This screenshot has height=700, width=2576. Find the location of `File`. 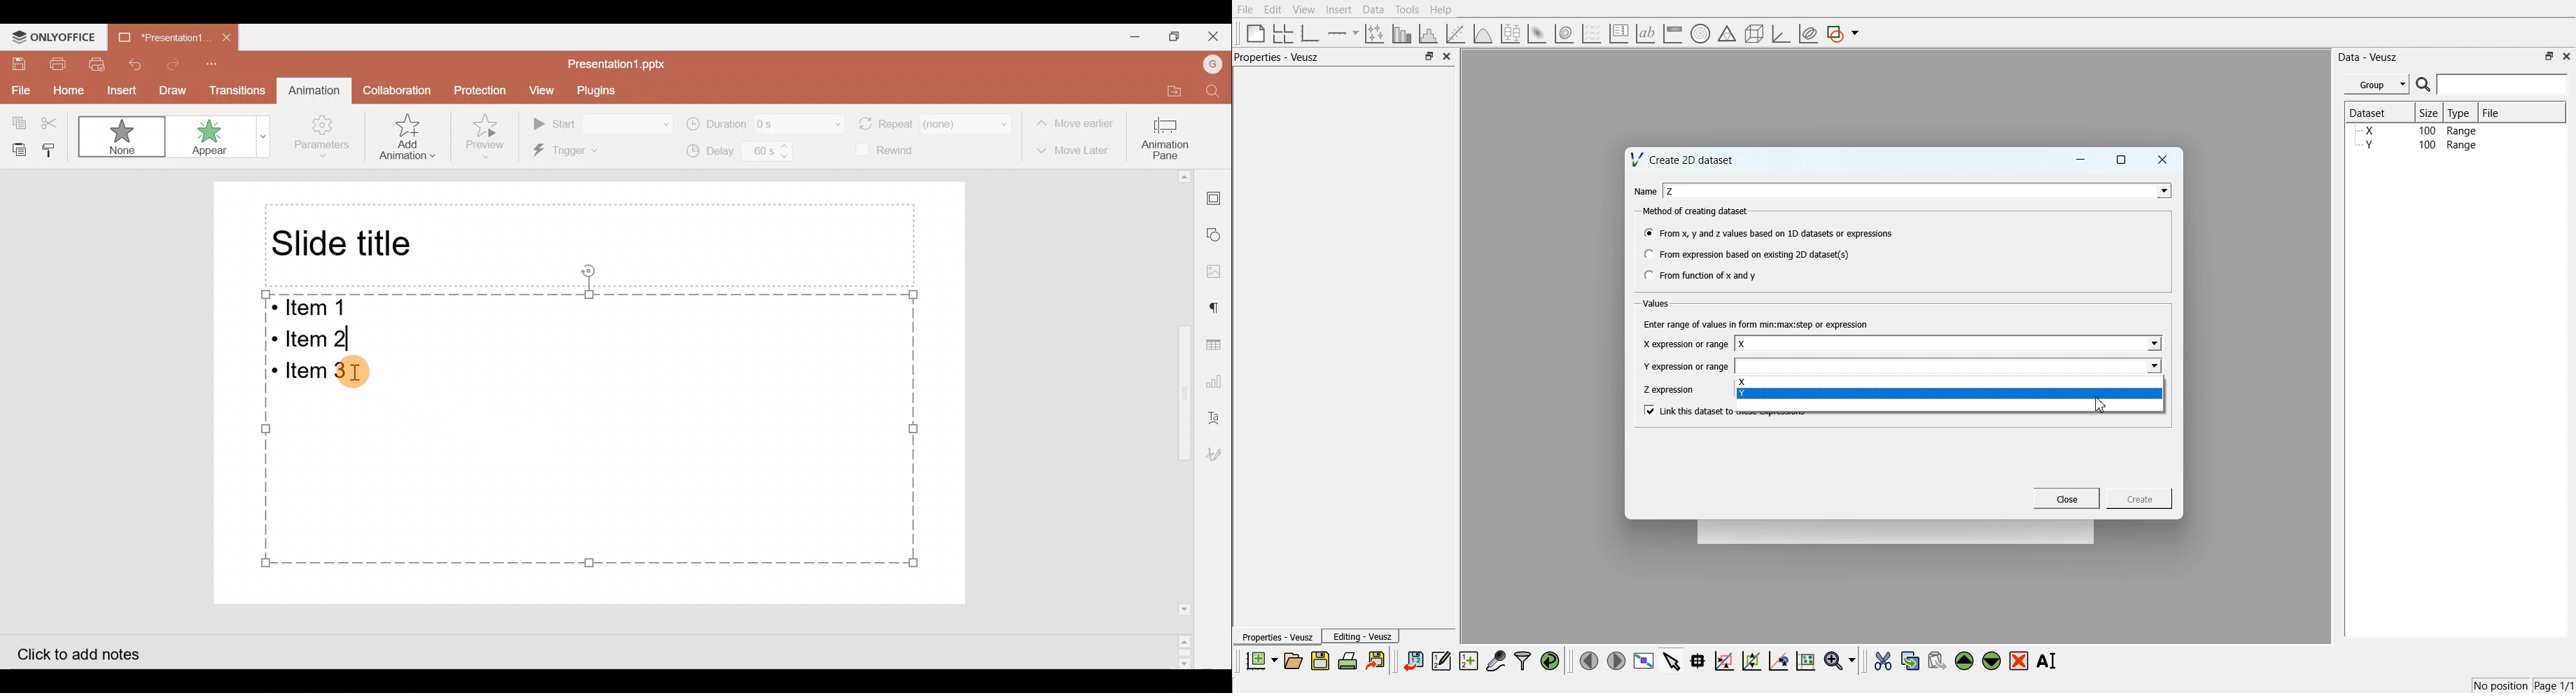

File is located at coordinates (16, 89).